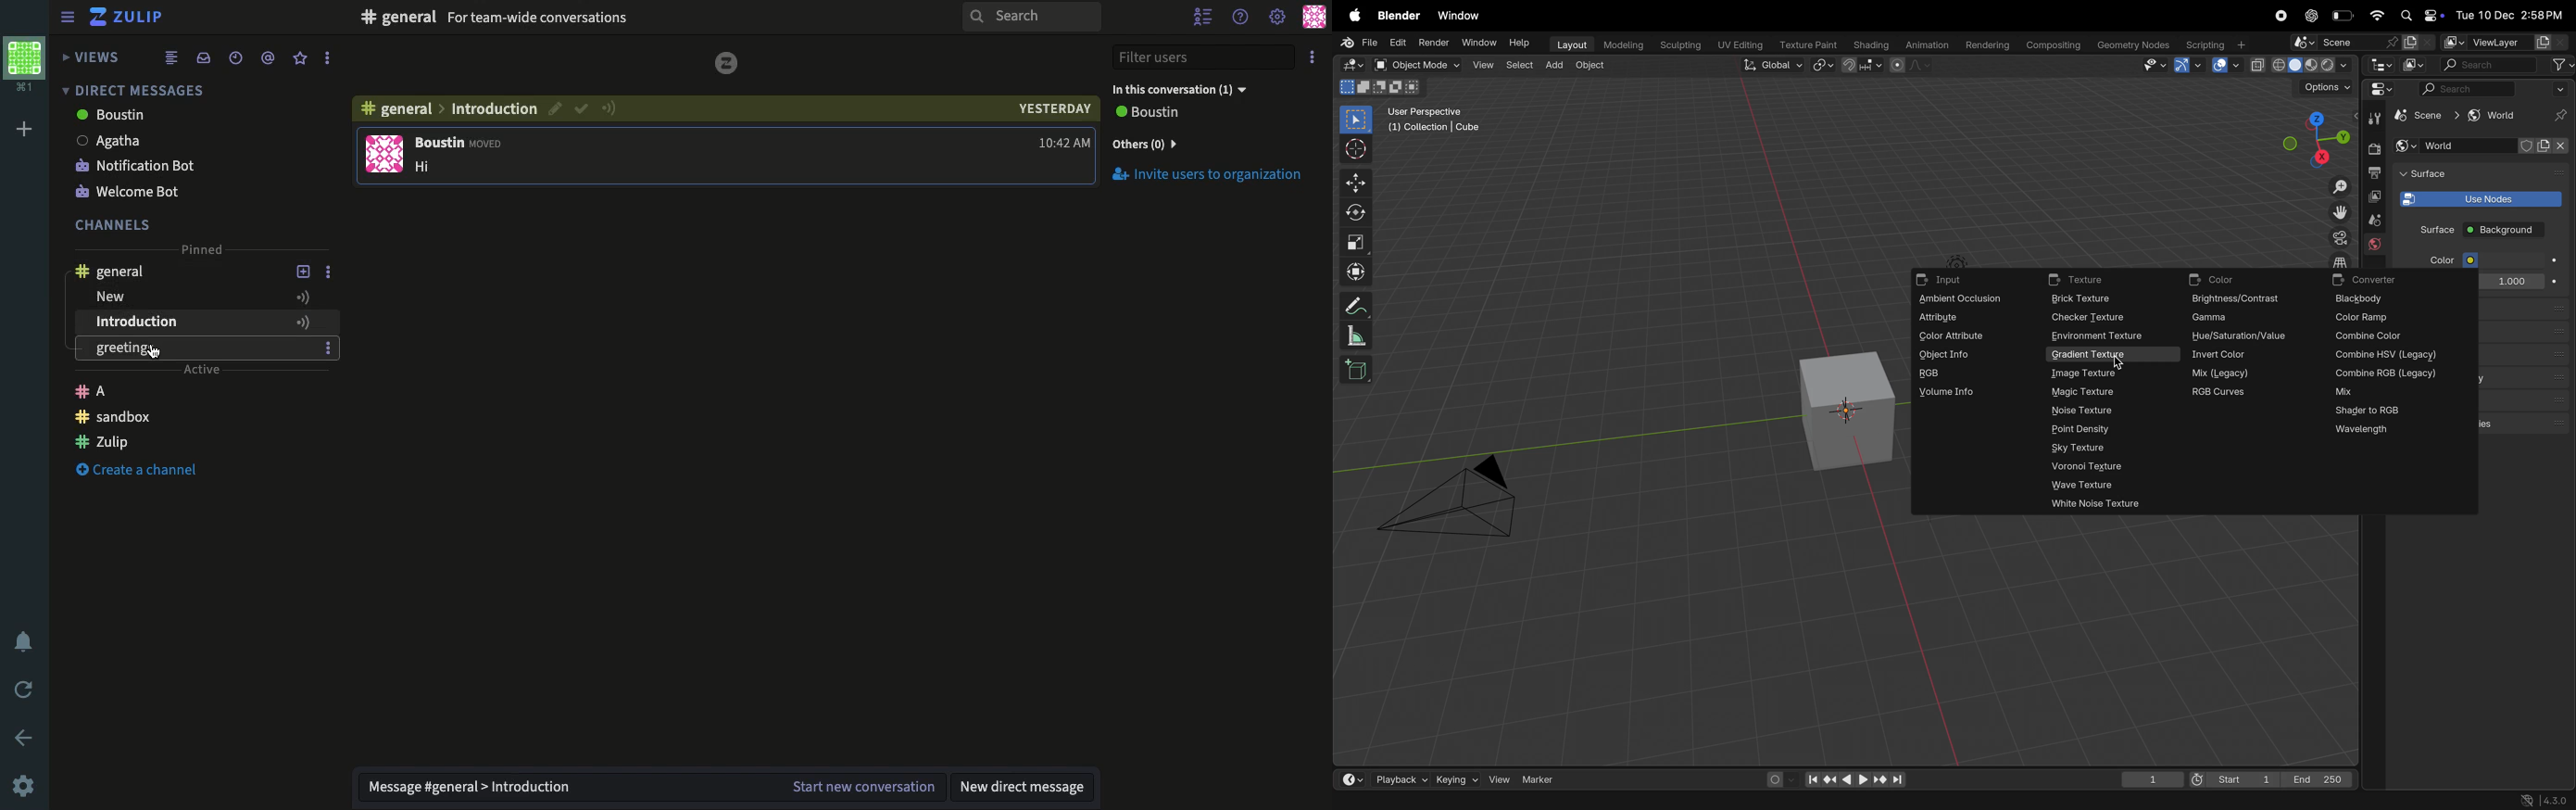  Describe the element at coordinates (1624, 44) in the screenshot. I see `Modelling` at that location.